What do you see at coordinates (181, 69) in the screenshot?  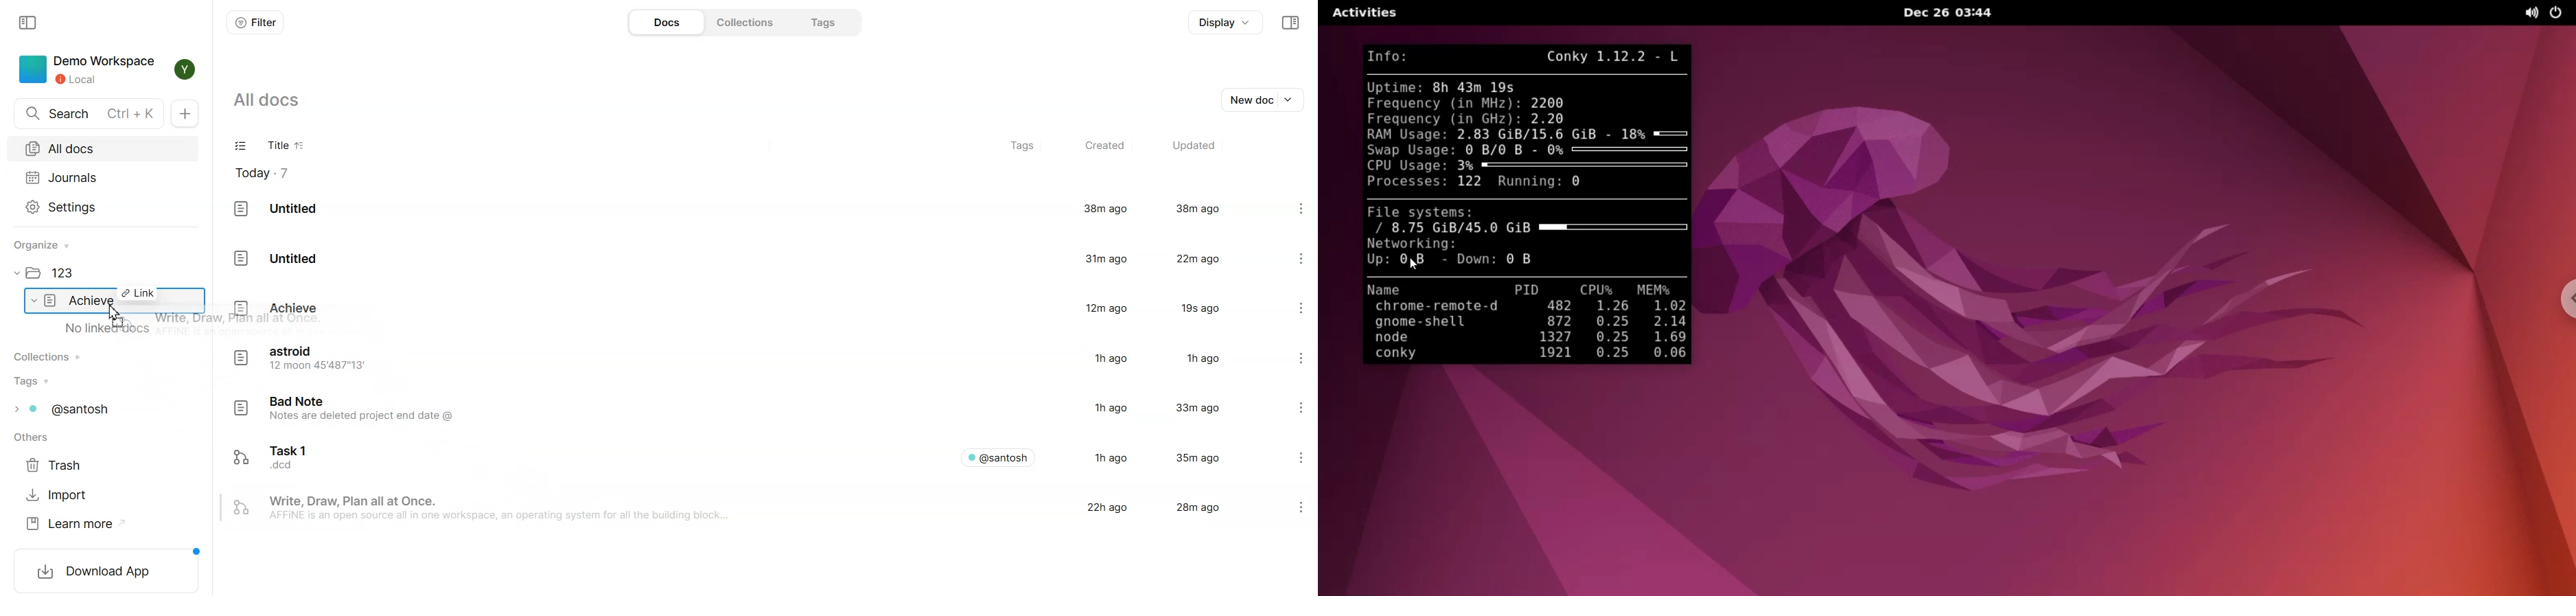 I see `Profile` at bounding box center [181, 69].